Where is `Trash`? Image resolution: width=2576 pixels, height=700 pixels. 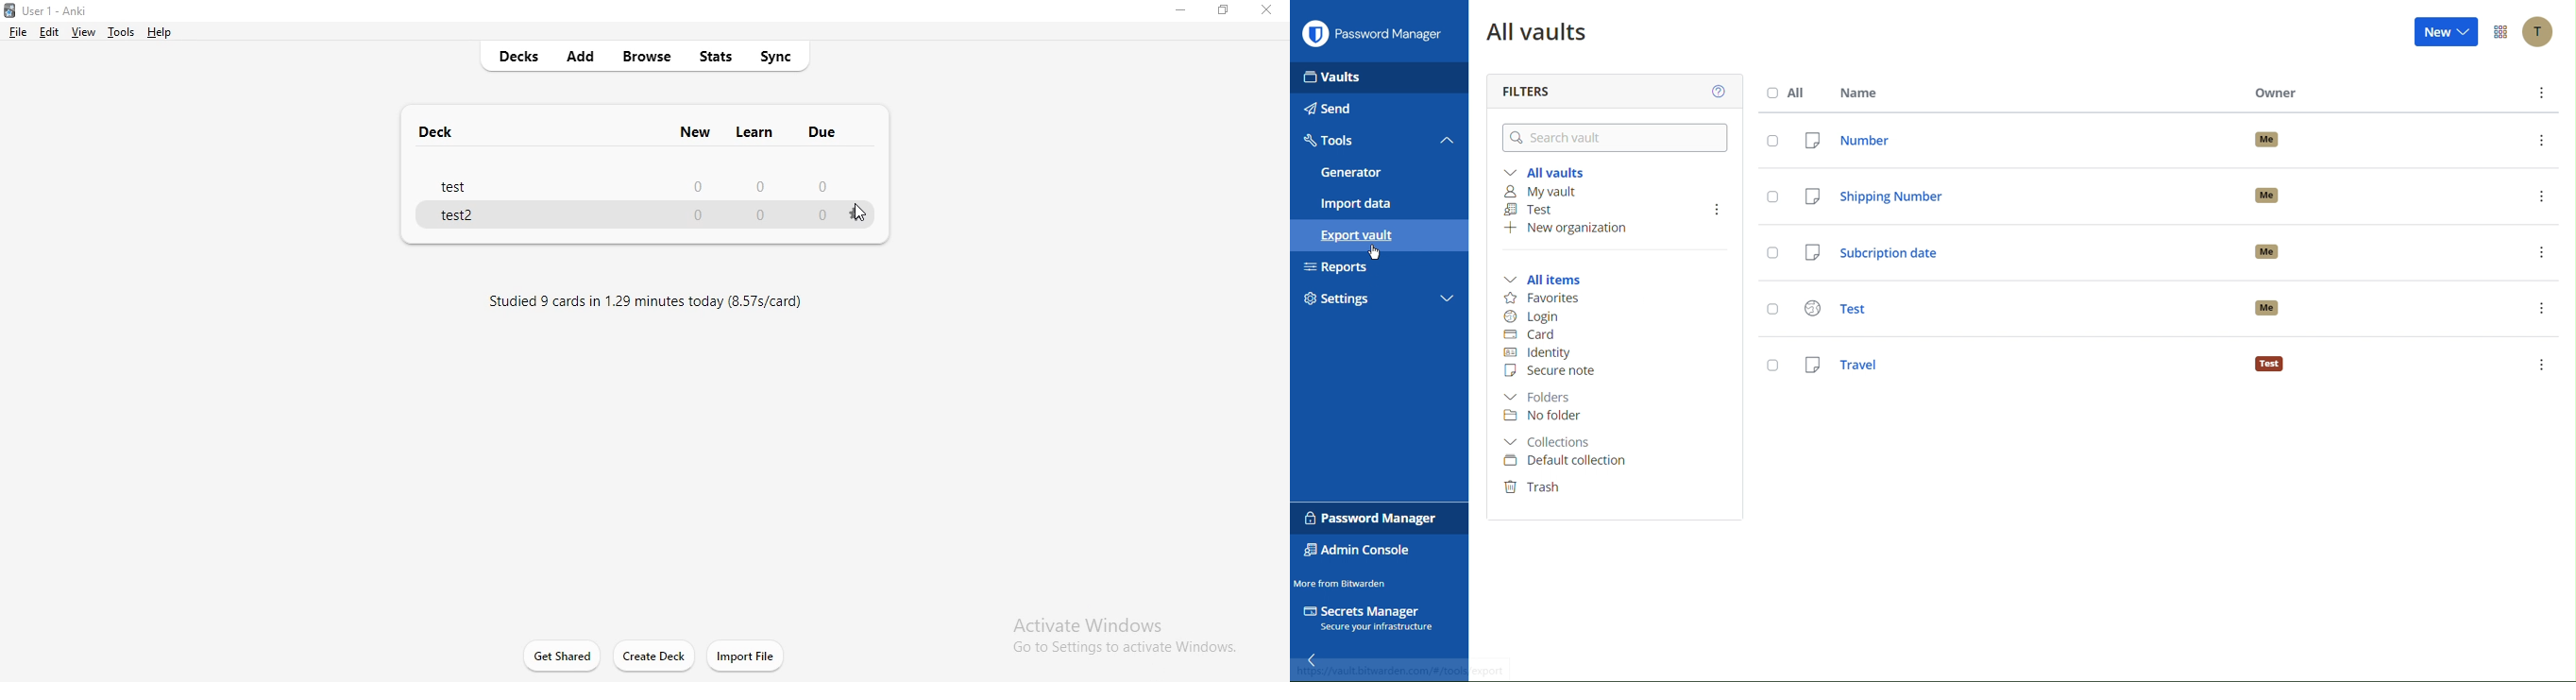 Trash is located at coordinates (1536, 487).